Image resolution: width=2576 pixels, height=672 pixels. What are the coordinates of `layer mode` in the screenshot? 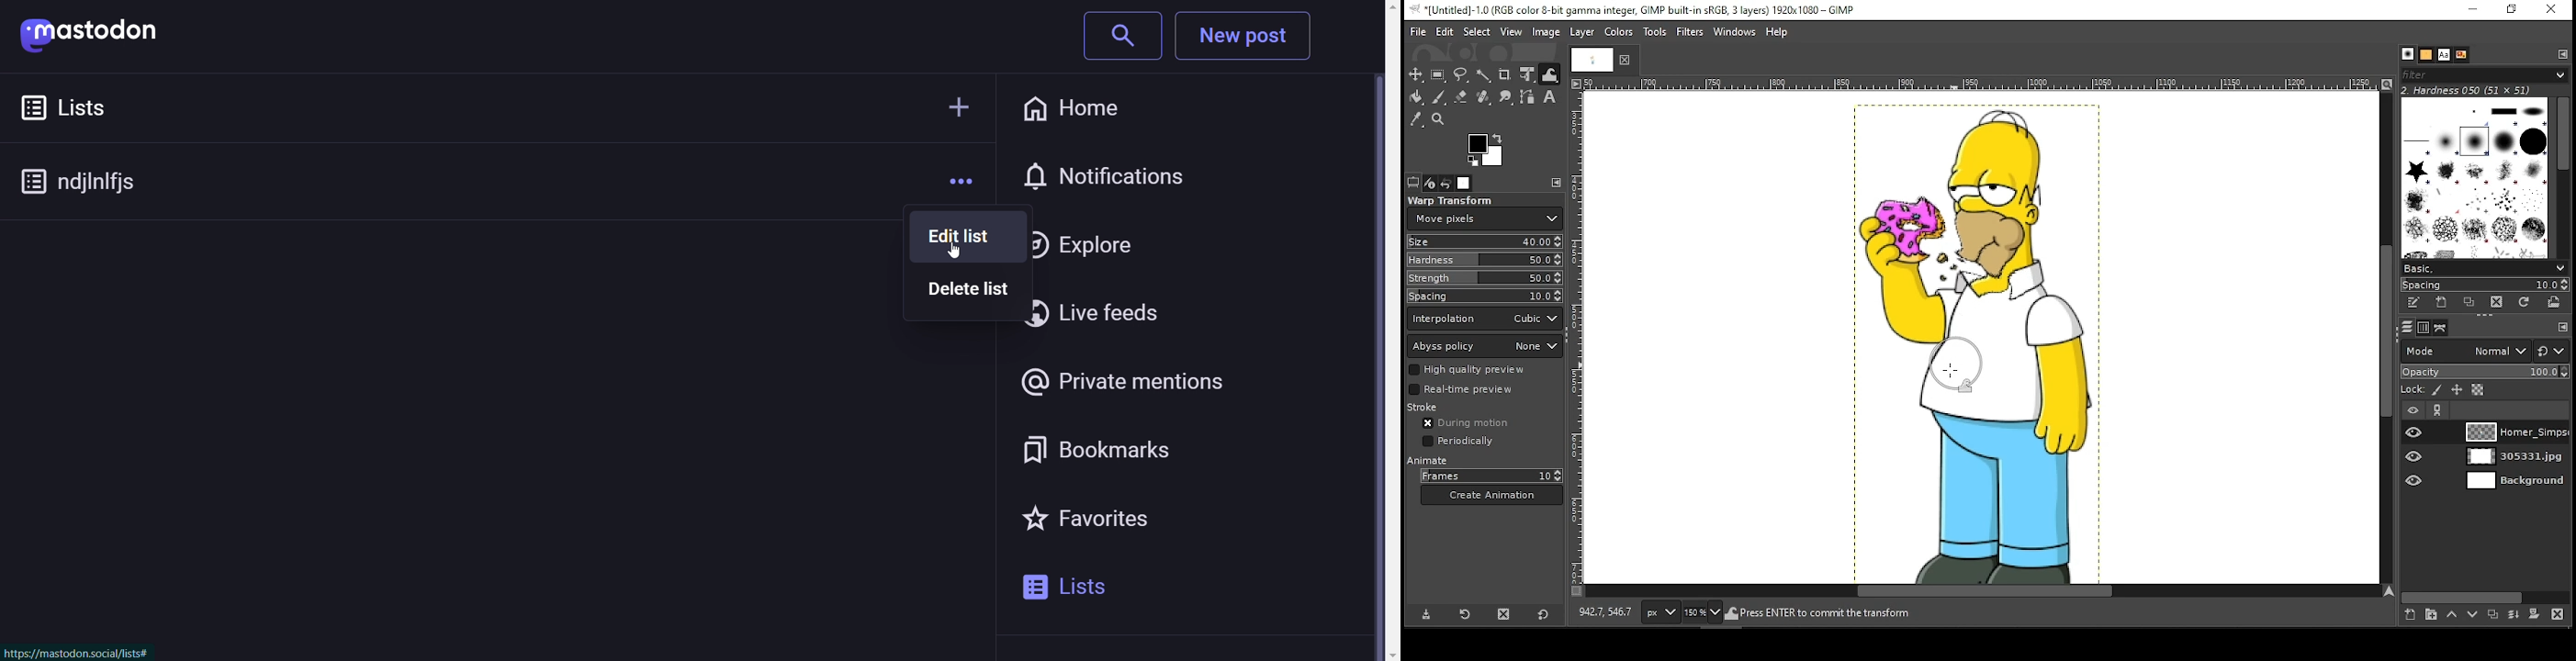 It's located at (2466, 351).